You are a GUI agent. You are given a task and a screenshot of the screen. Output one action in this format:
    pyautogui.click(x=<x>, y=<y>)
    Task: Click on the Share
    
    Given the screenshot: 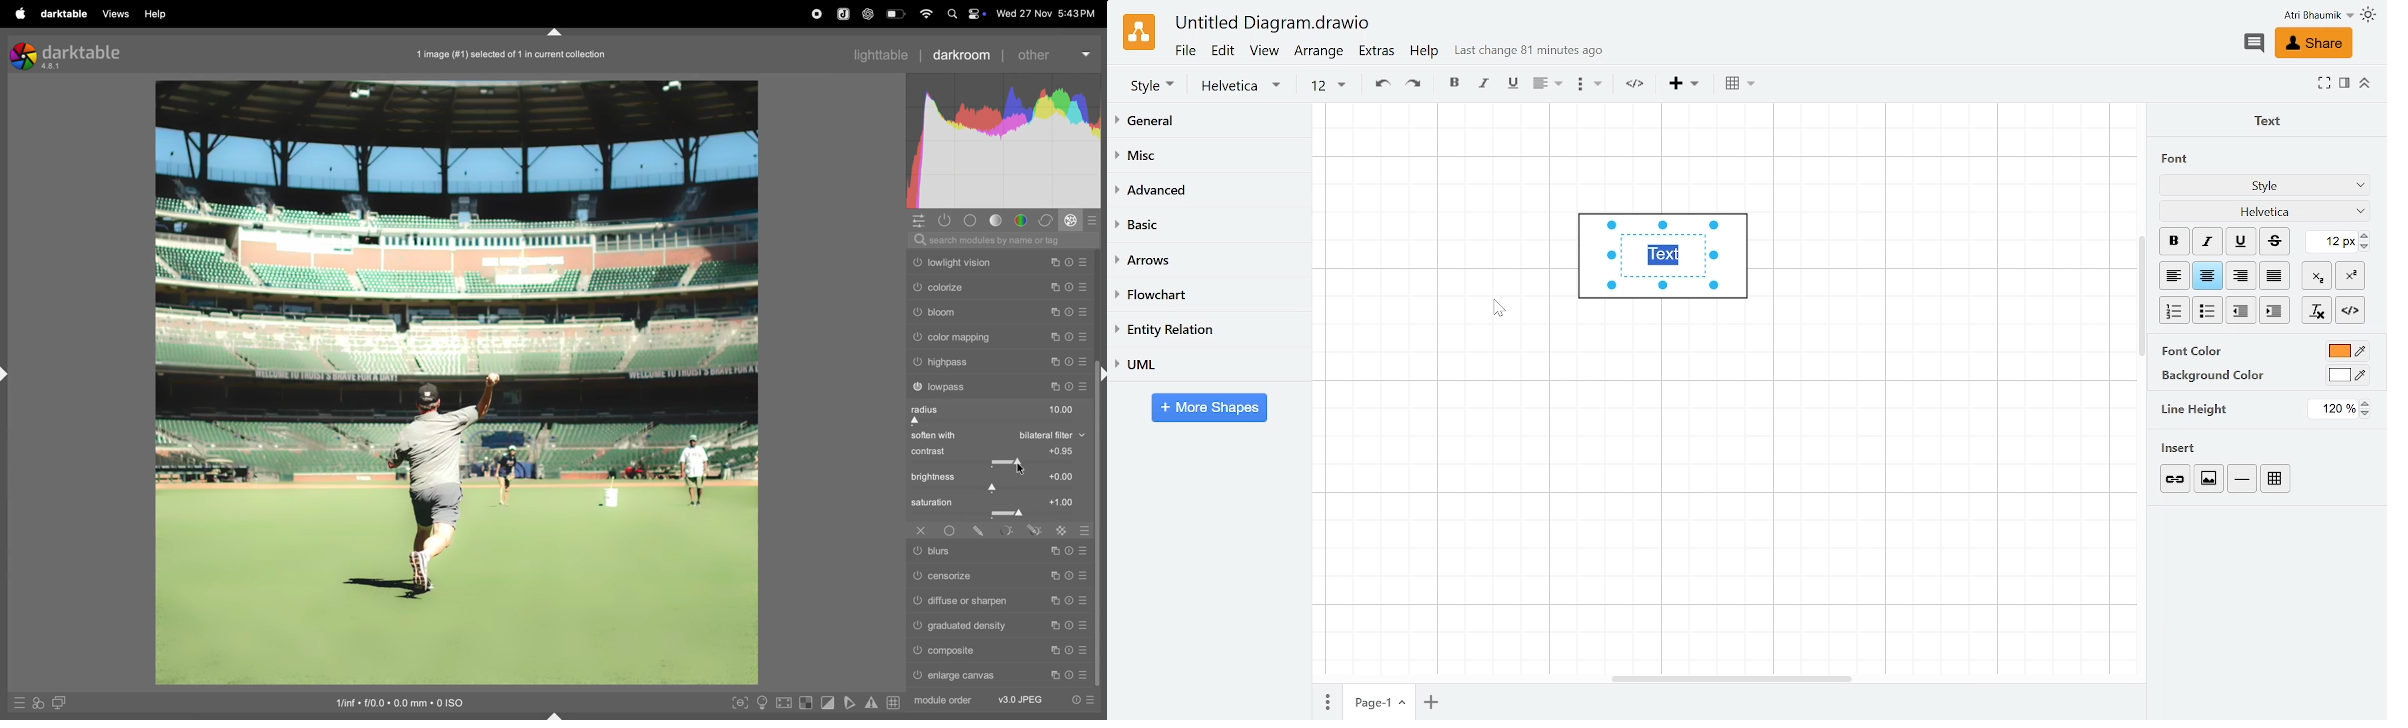 What is the action you would take?
    pyautogui.click(x=2312, y=44)
    